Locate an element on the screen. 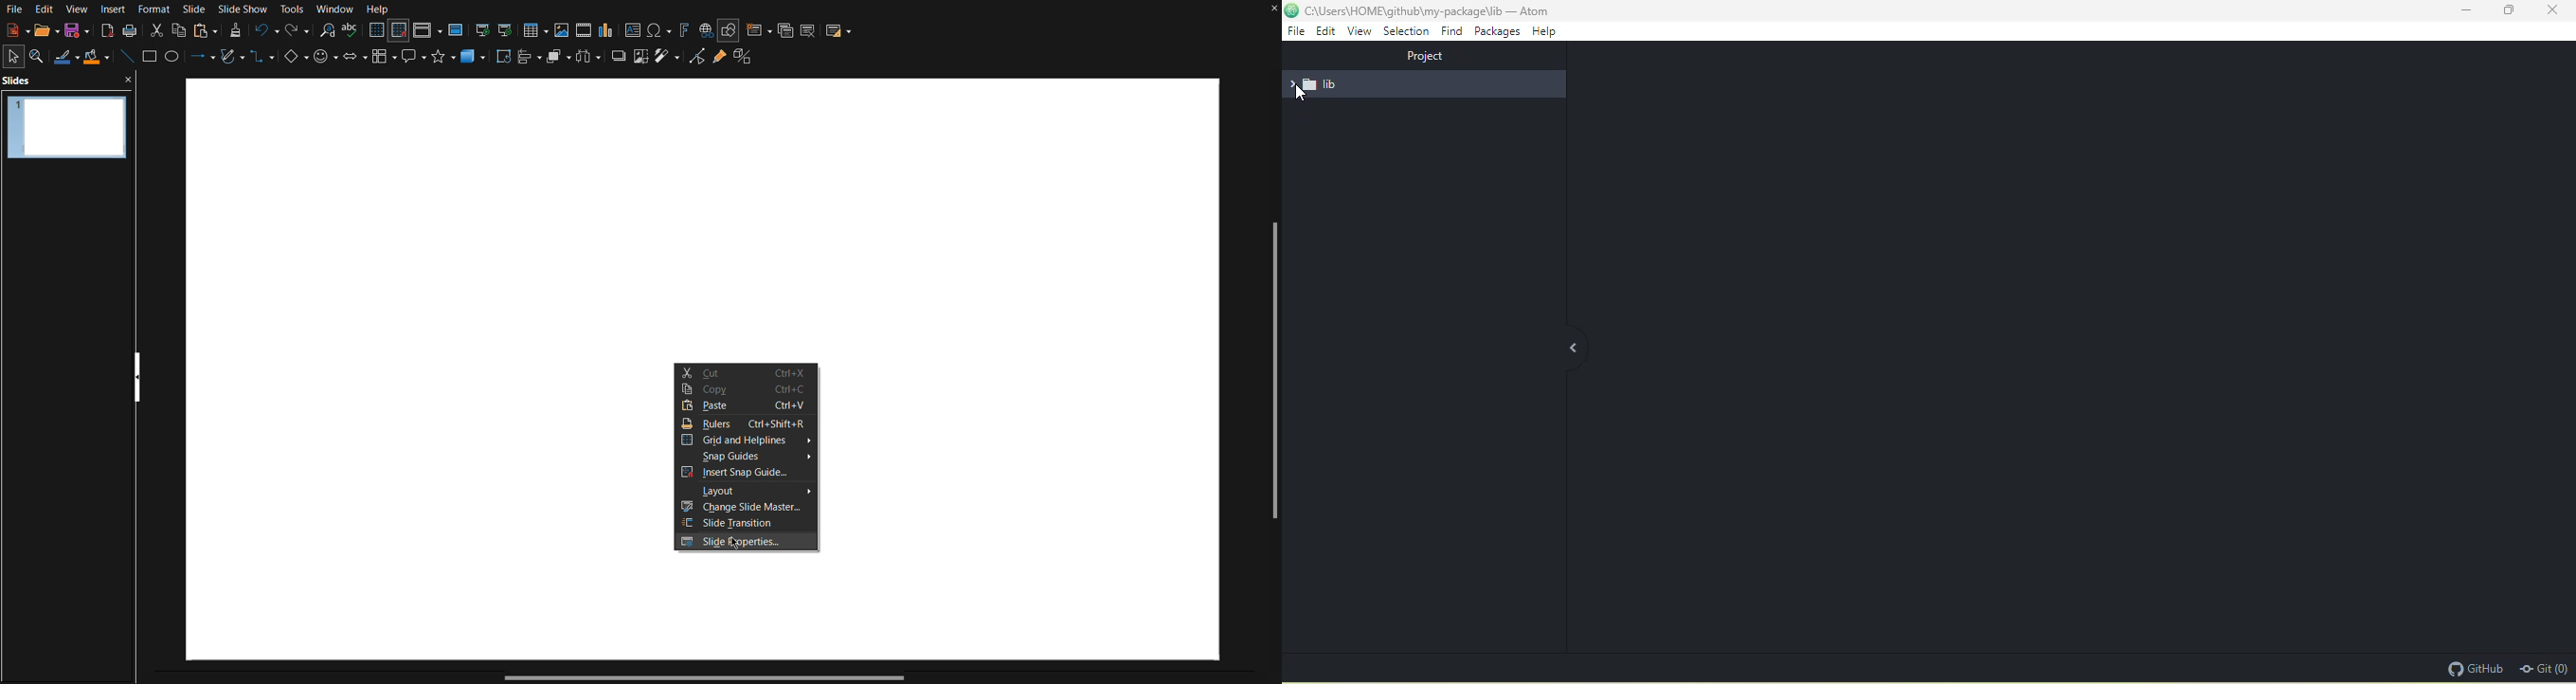 The image size is (2576, 700). Paste is located at coordinates (747, 408).